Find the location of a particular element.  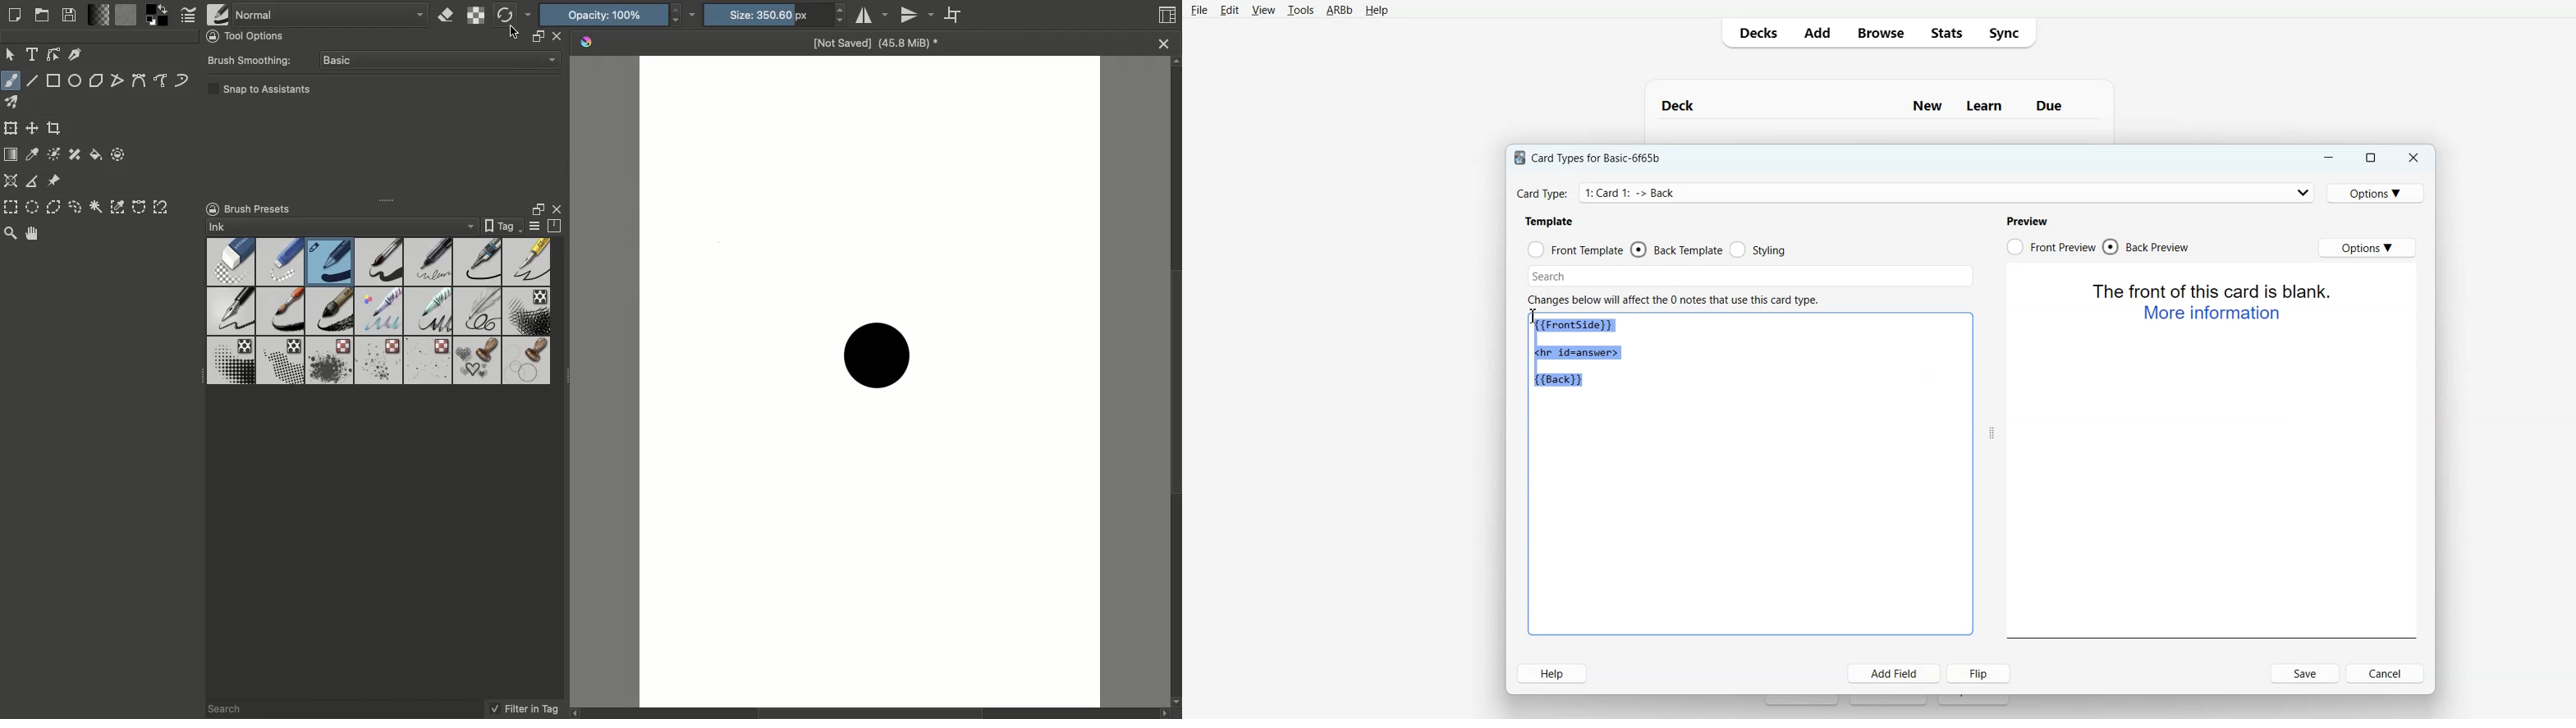

Move is located at coordinates (11, 53).